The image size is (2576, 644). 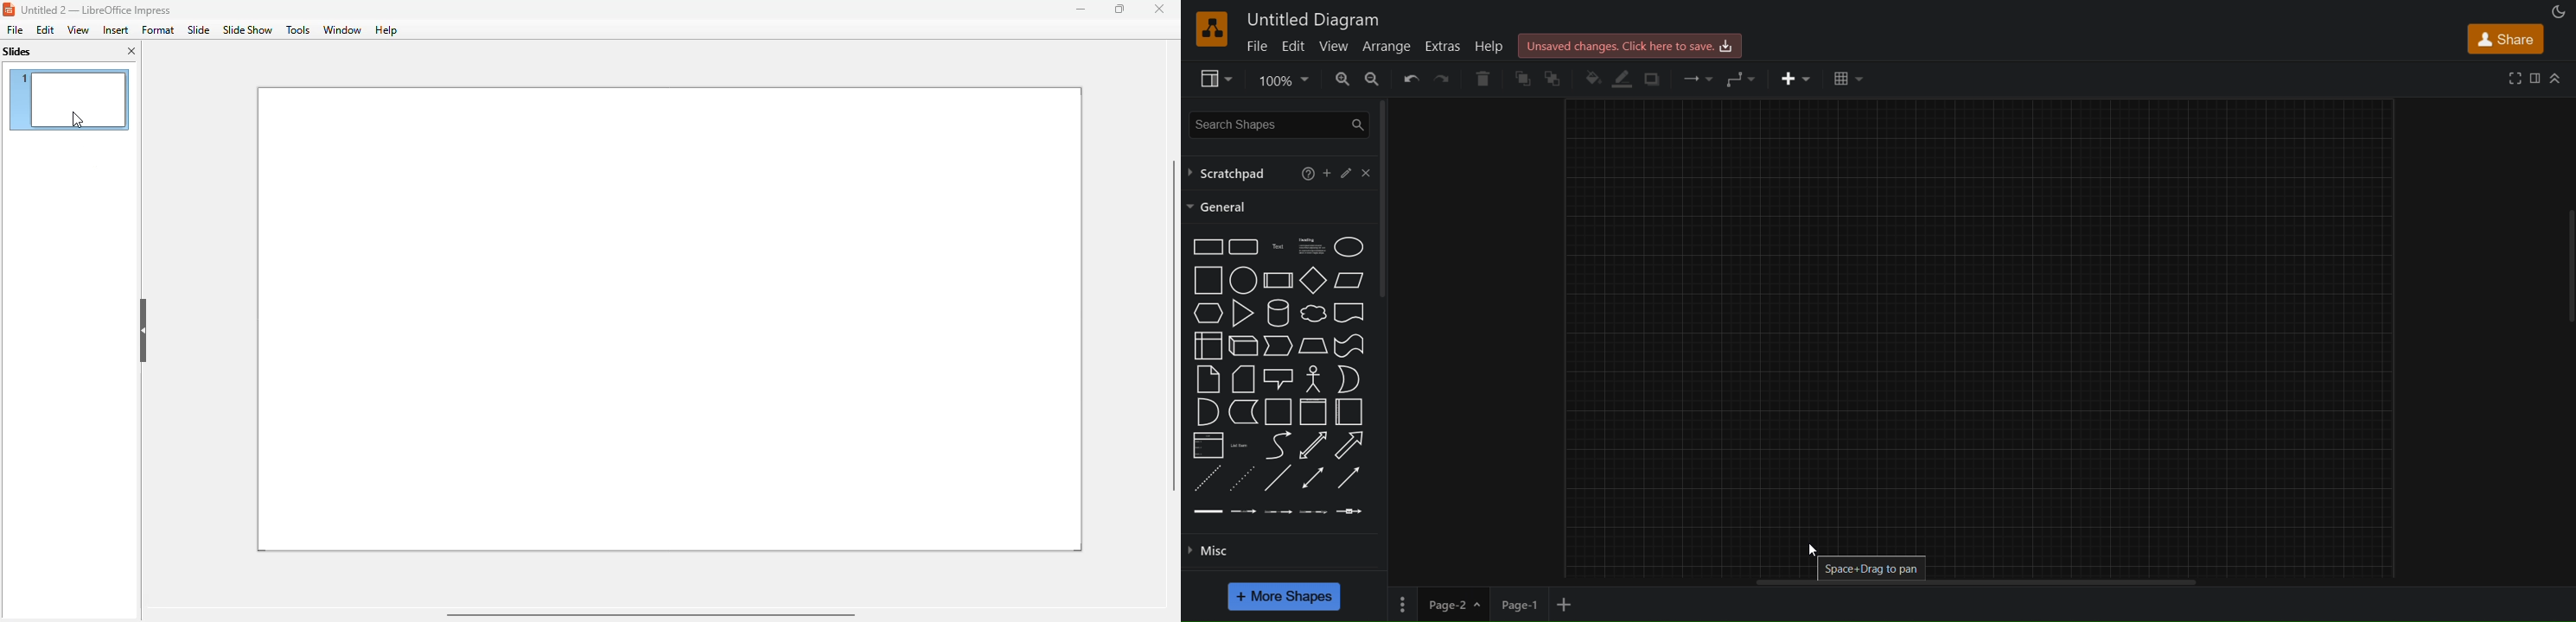 What do you see at coordinates (1313, 477) in the screenshot?
I see `bidirectional connector` at bounding box center [1313, 477].